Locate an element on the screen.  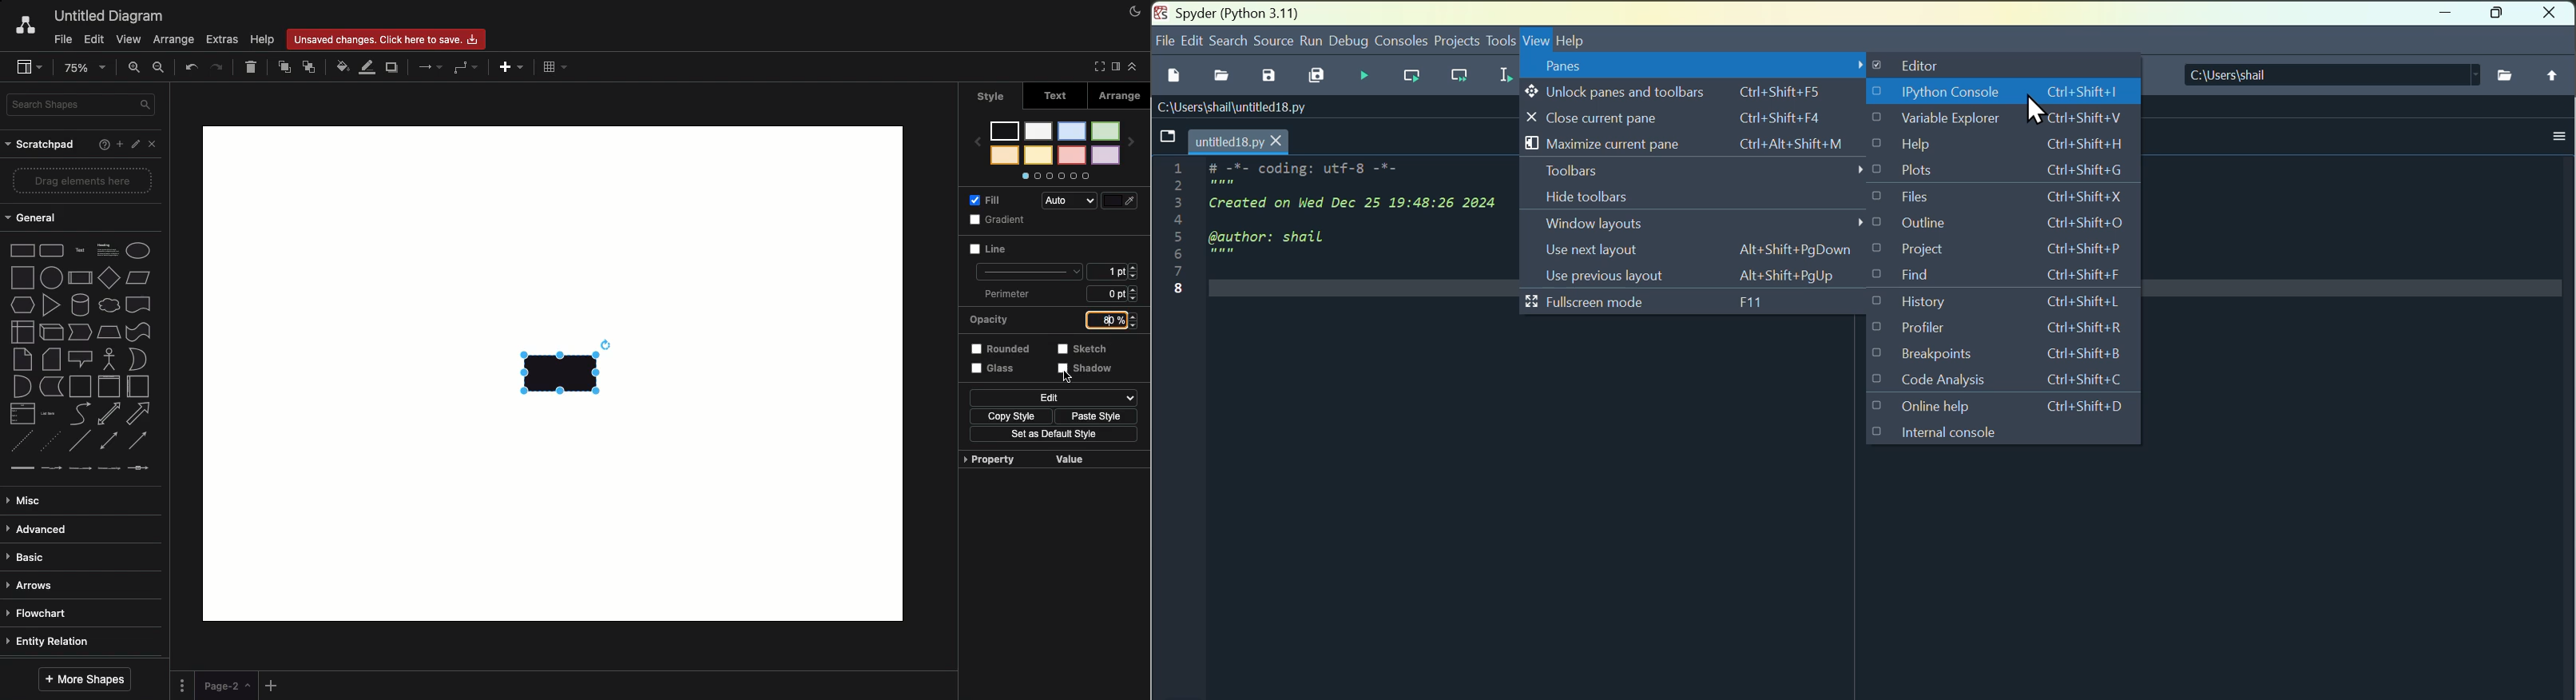
Select is located at coordinates (1070, 376).